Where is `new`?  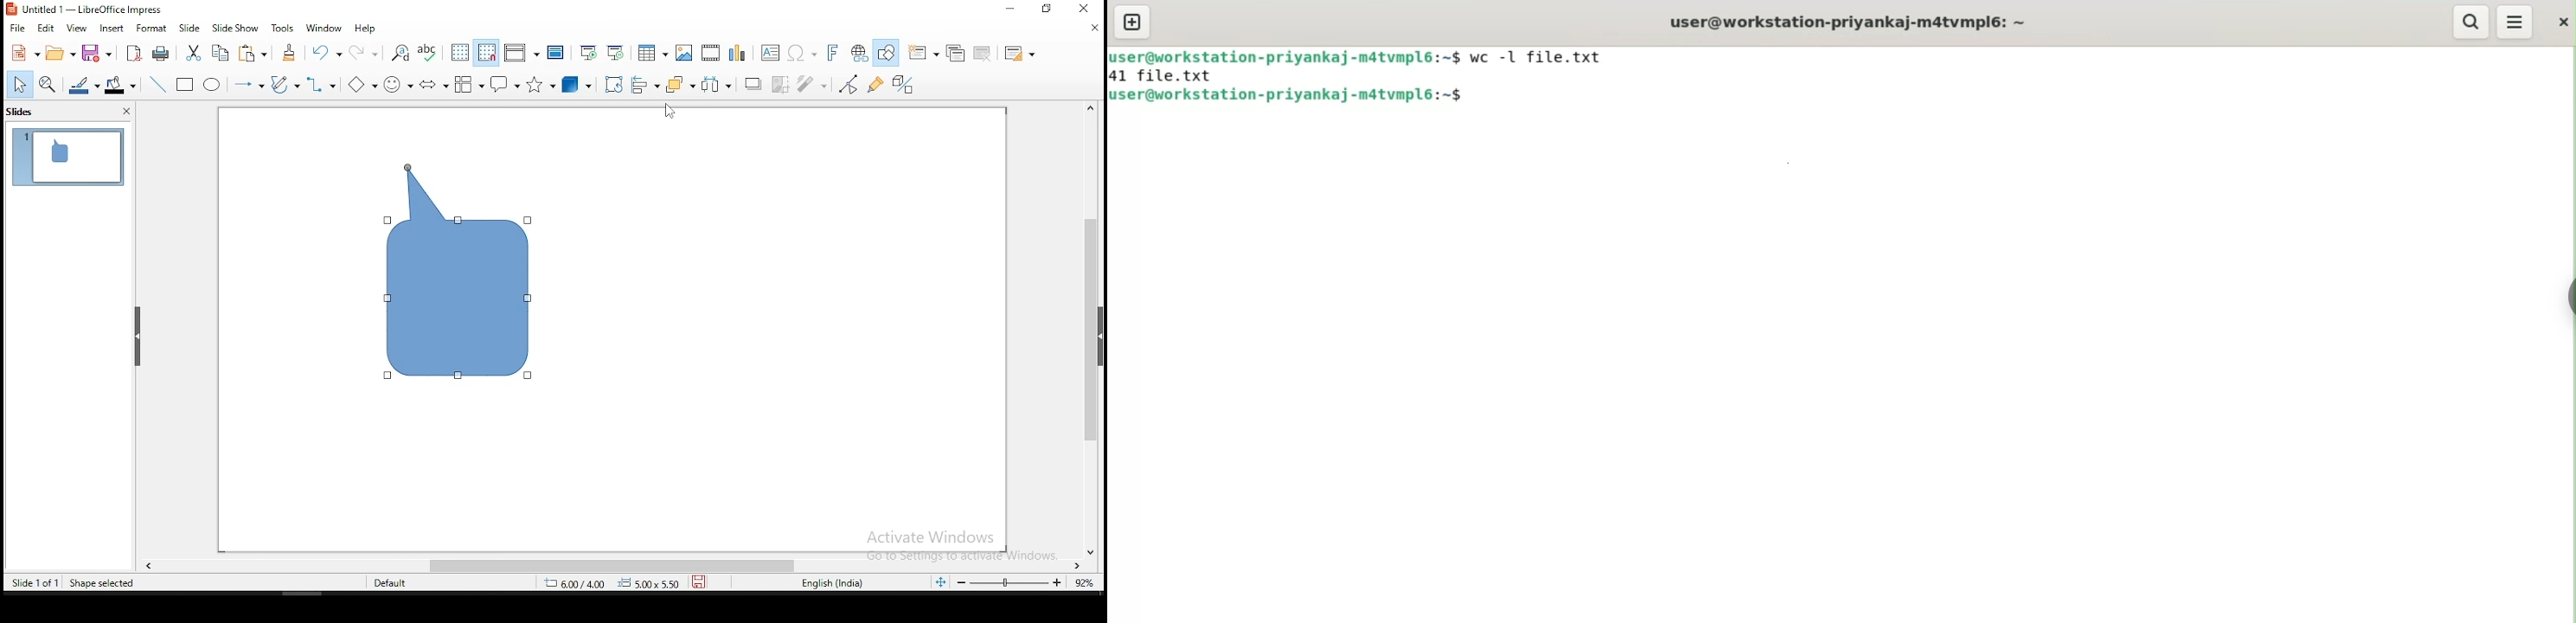
new is located at coordinates (23, 52).